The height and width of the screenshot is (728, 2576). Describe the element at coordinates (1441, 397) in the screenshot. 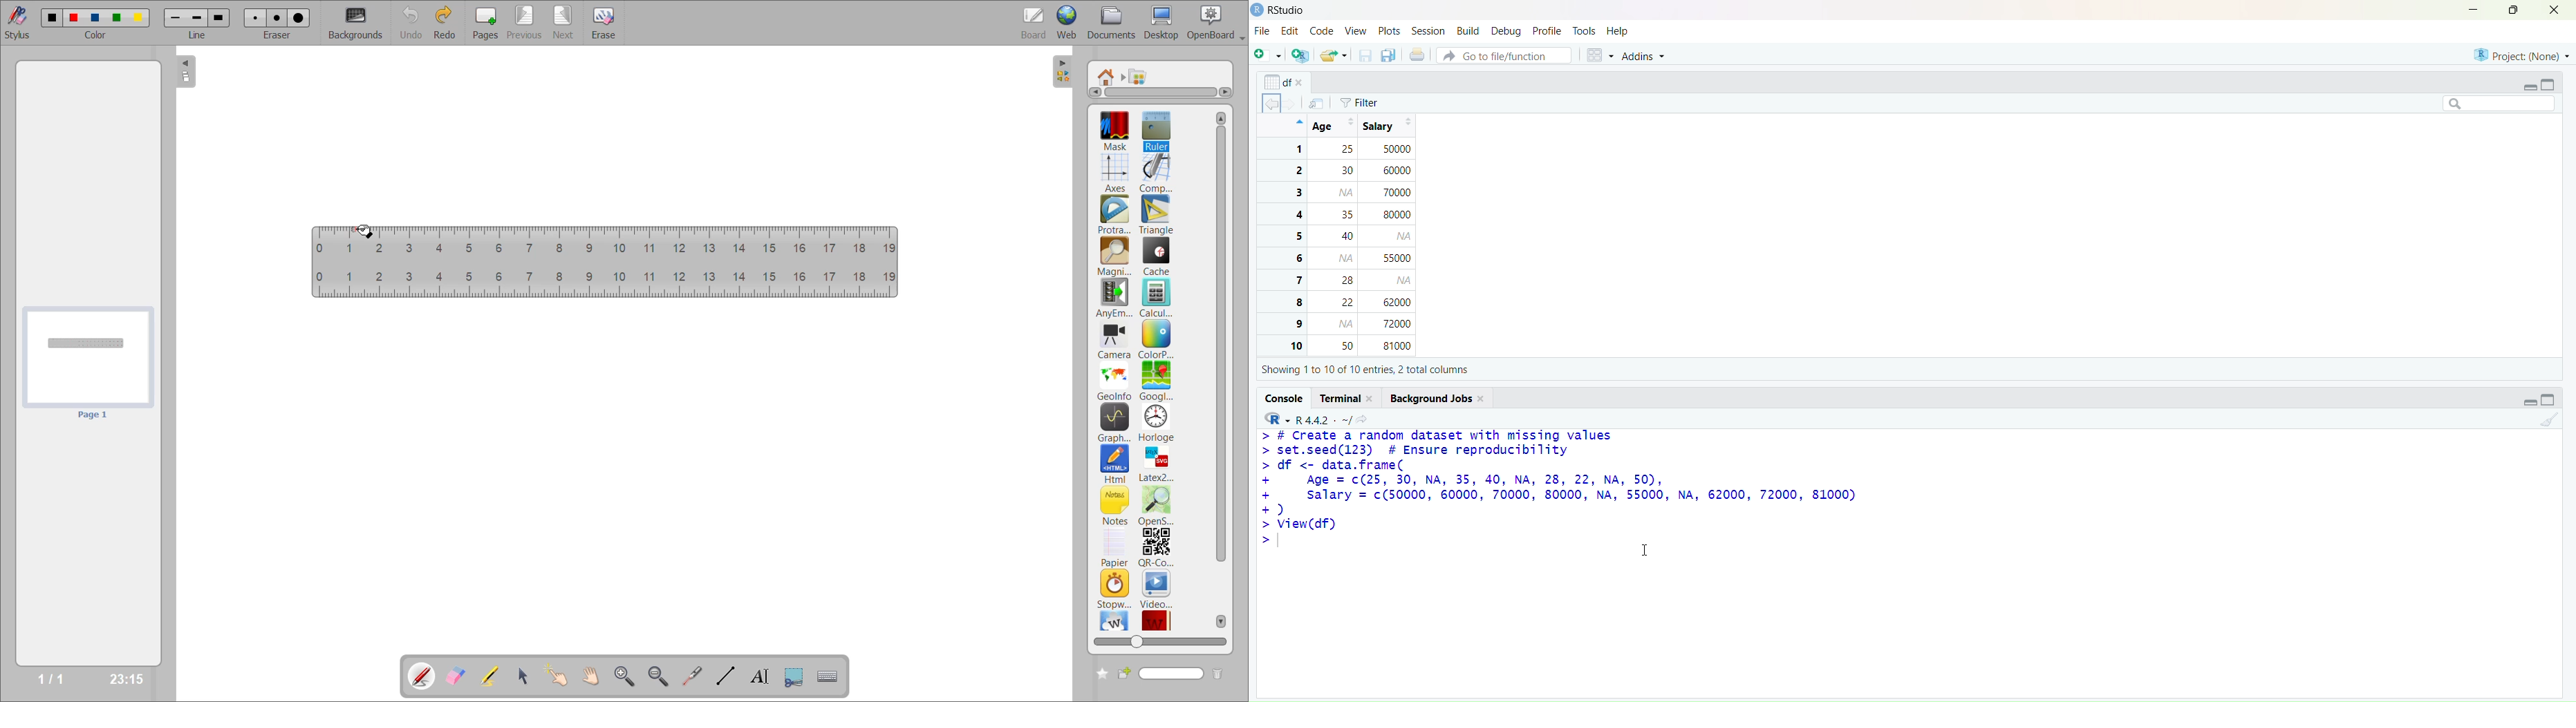

I see `background jobs` at that location.